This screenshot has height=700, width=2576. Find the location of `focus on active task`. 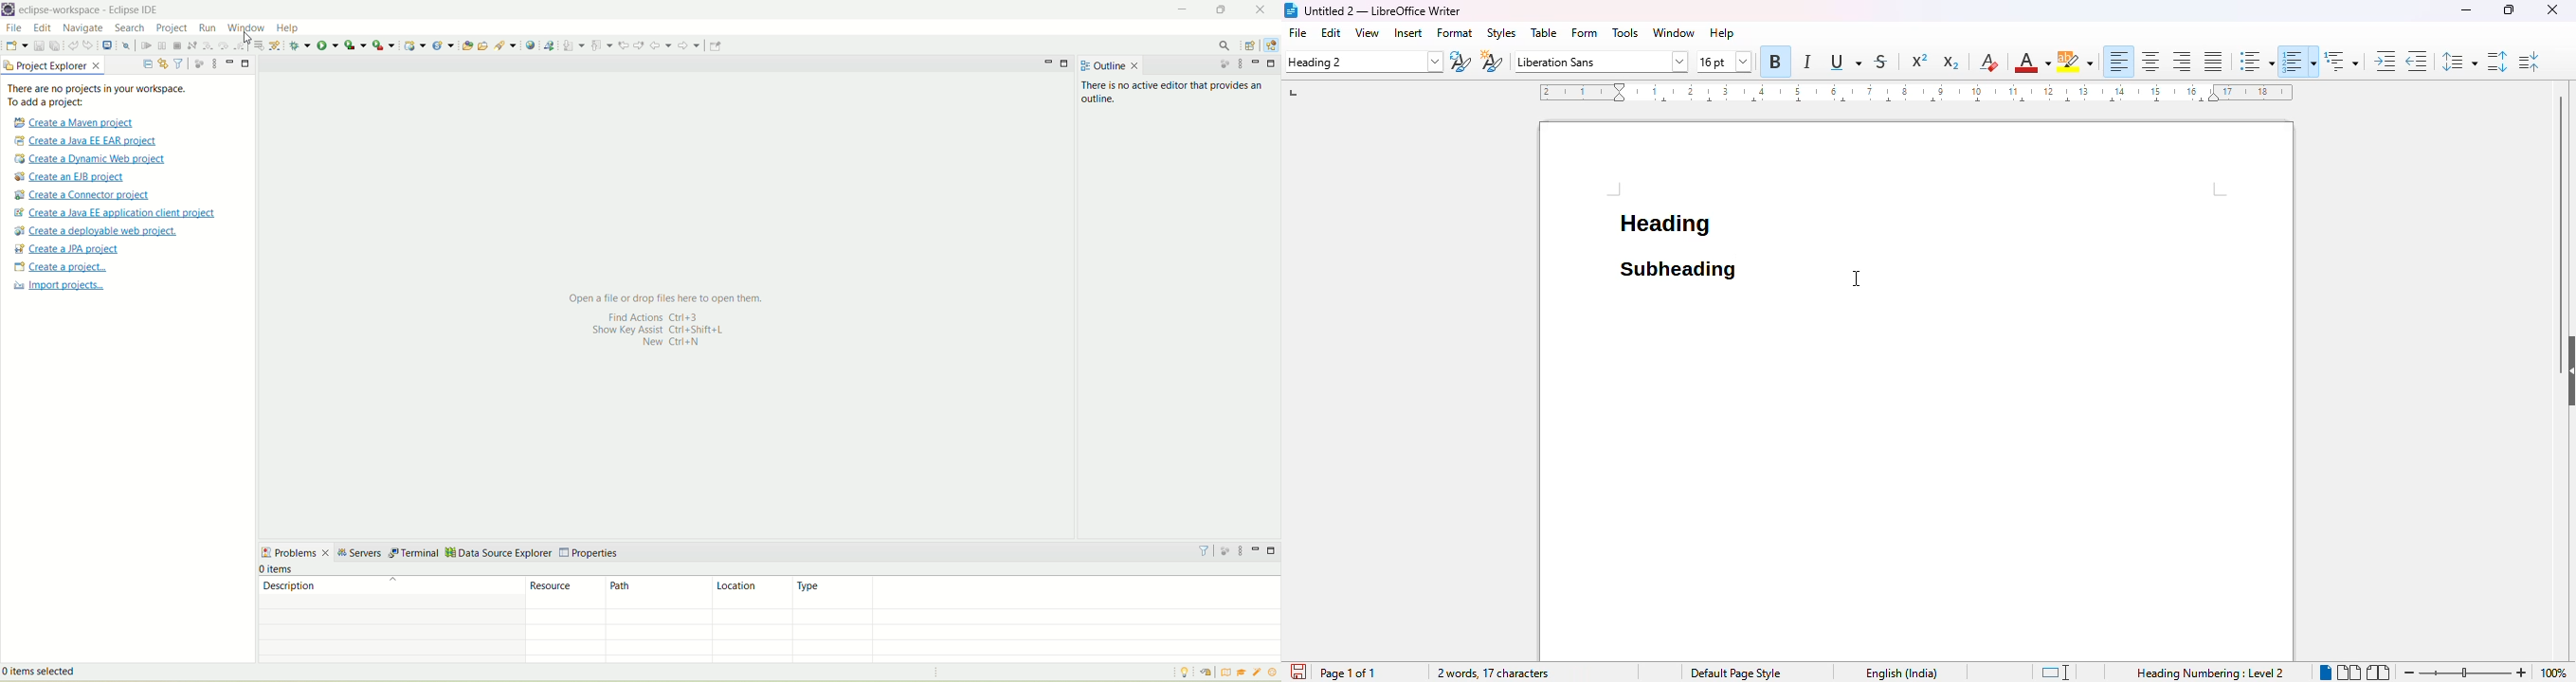

focus on active task is located at coordinates (198, 63).